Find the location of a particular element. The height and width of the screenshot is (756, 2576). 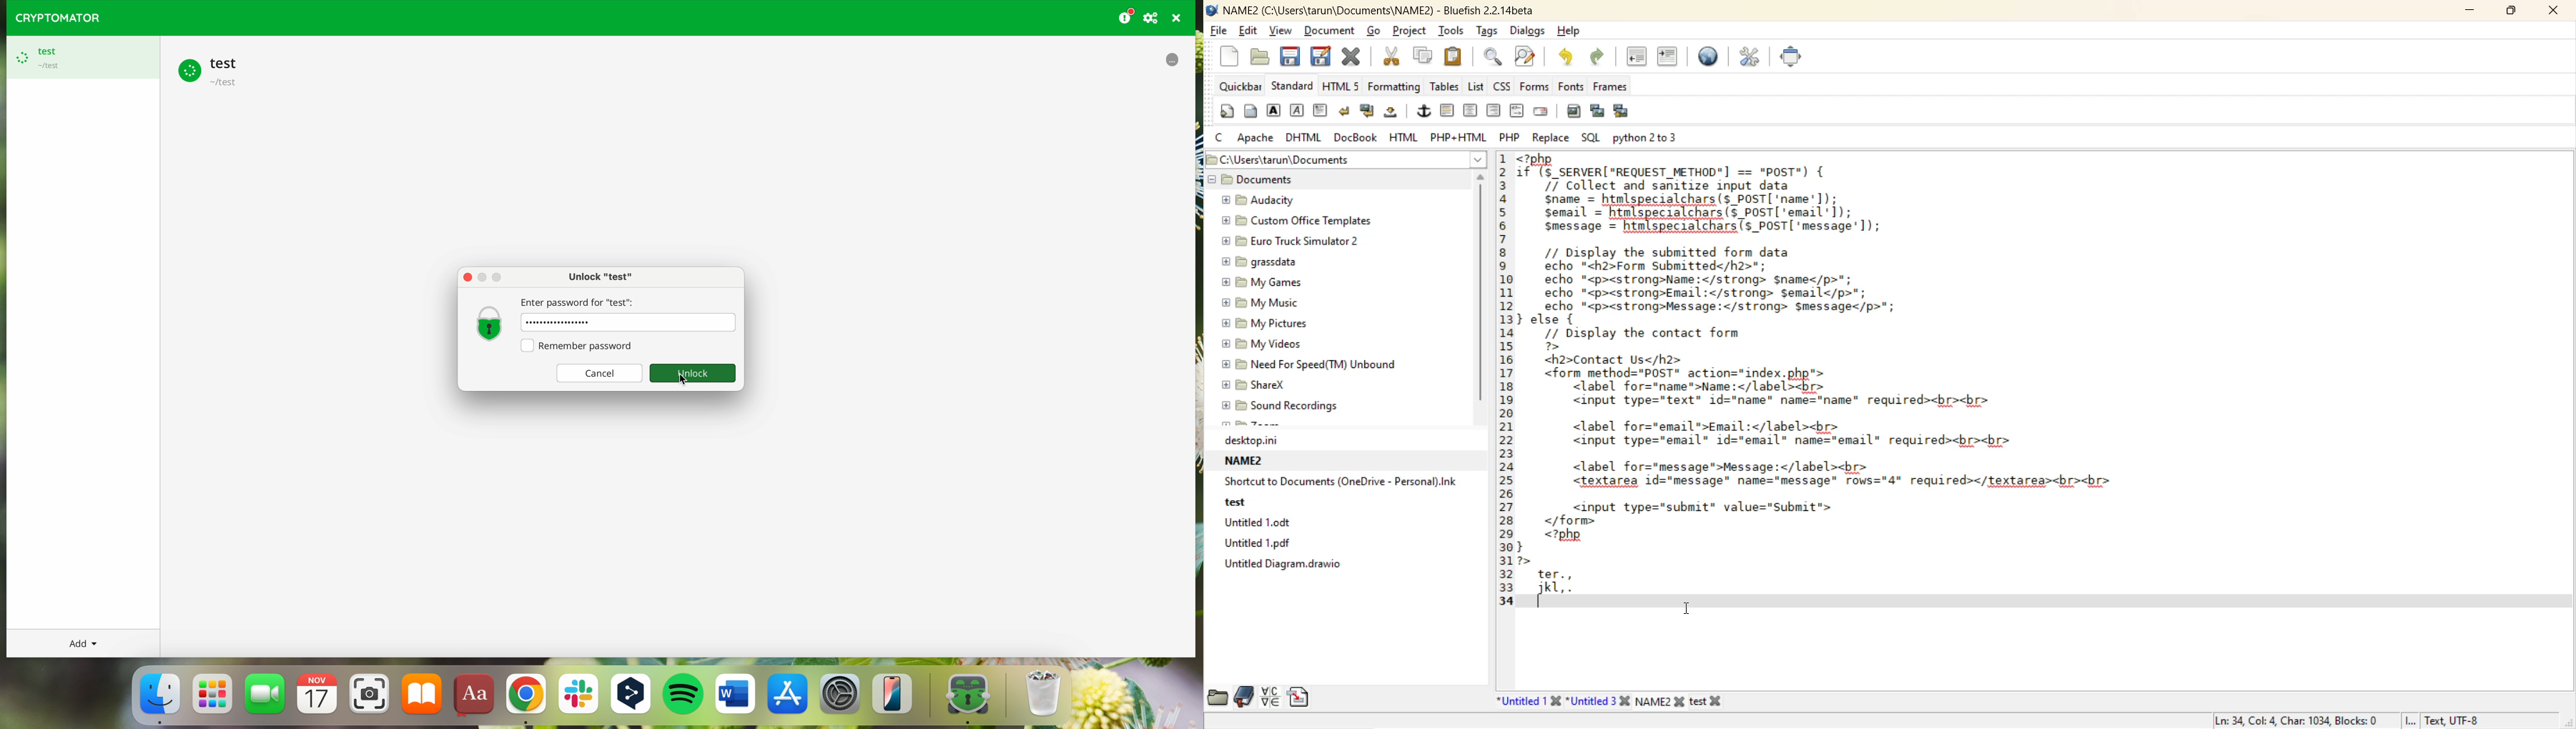

save is located at coordinates (1288, 59).